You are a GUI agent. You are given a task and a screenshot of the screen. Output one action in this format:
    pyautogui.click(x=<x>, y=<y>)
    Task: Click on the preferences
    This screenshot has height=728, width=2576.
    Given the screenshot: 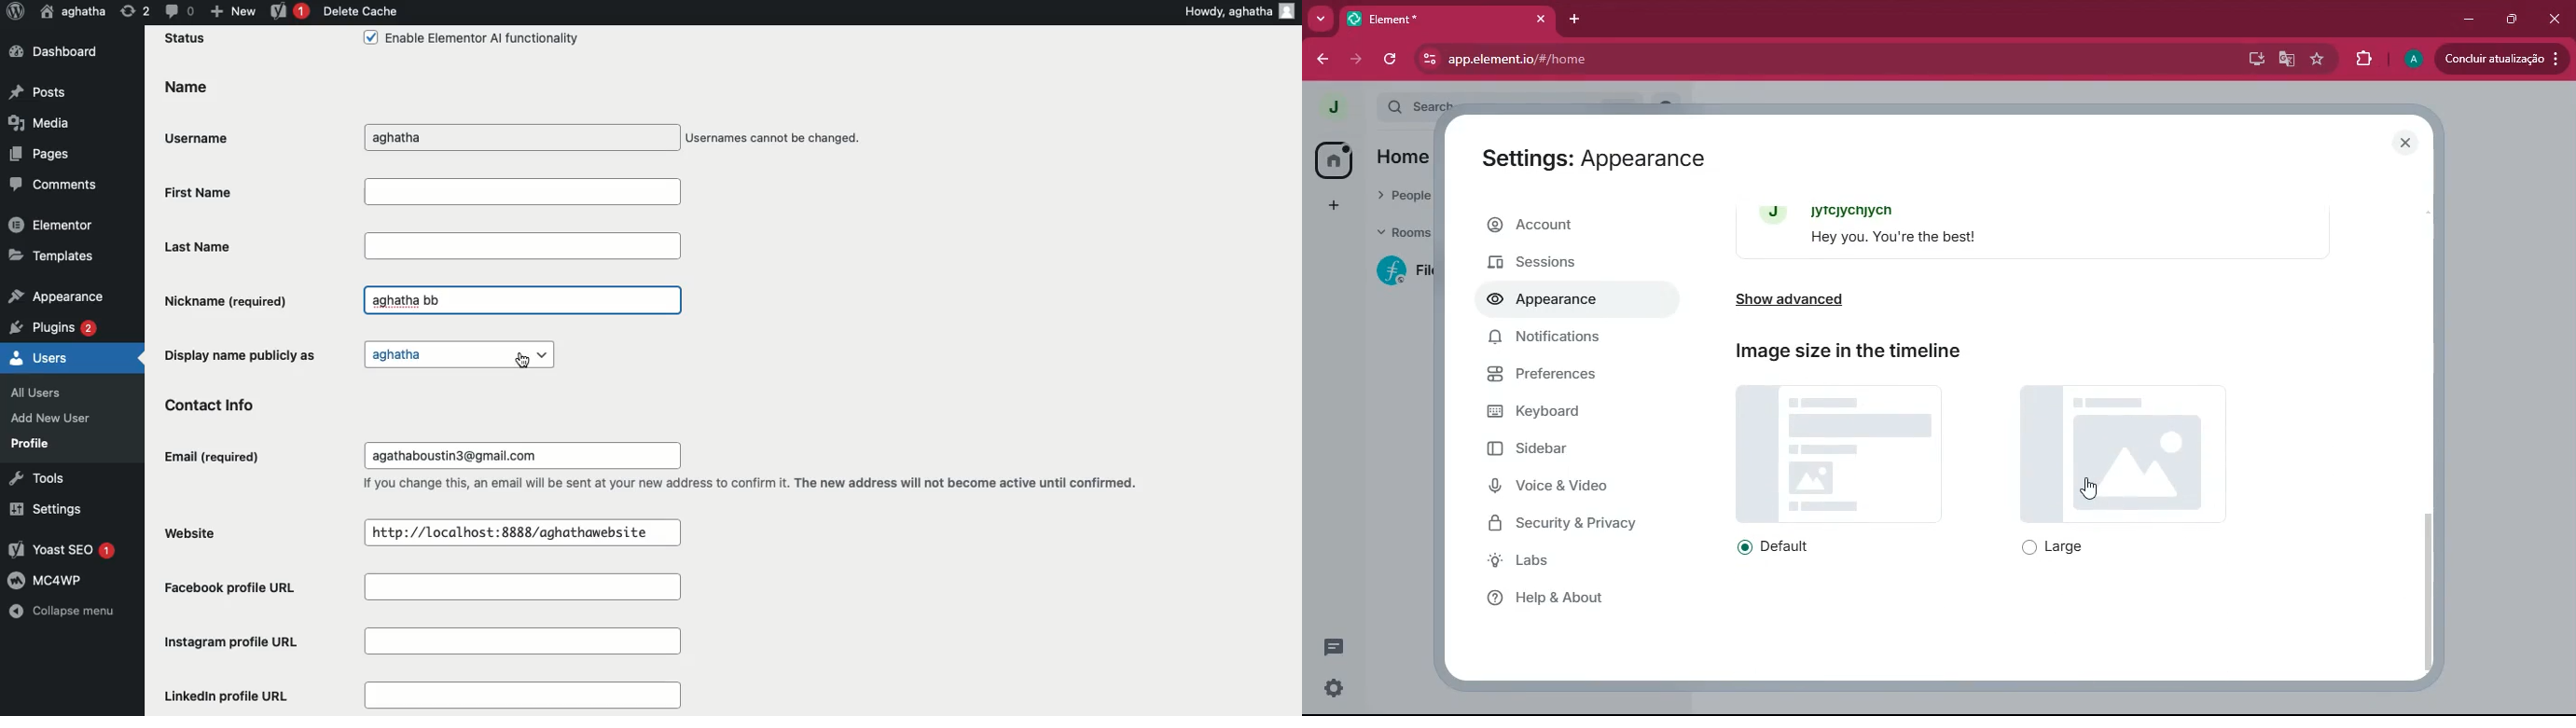 What is the action you would take?
    pyautogui.click(x=1562, y=380)
    